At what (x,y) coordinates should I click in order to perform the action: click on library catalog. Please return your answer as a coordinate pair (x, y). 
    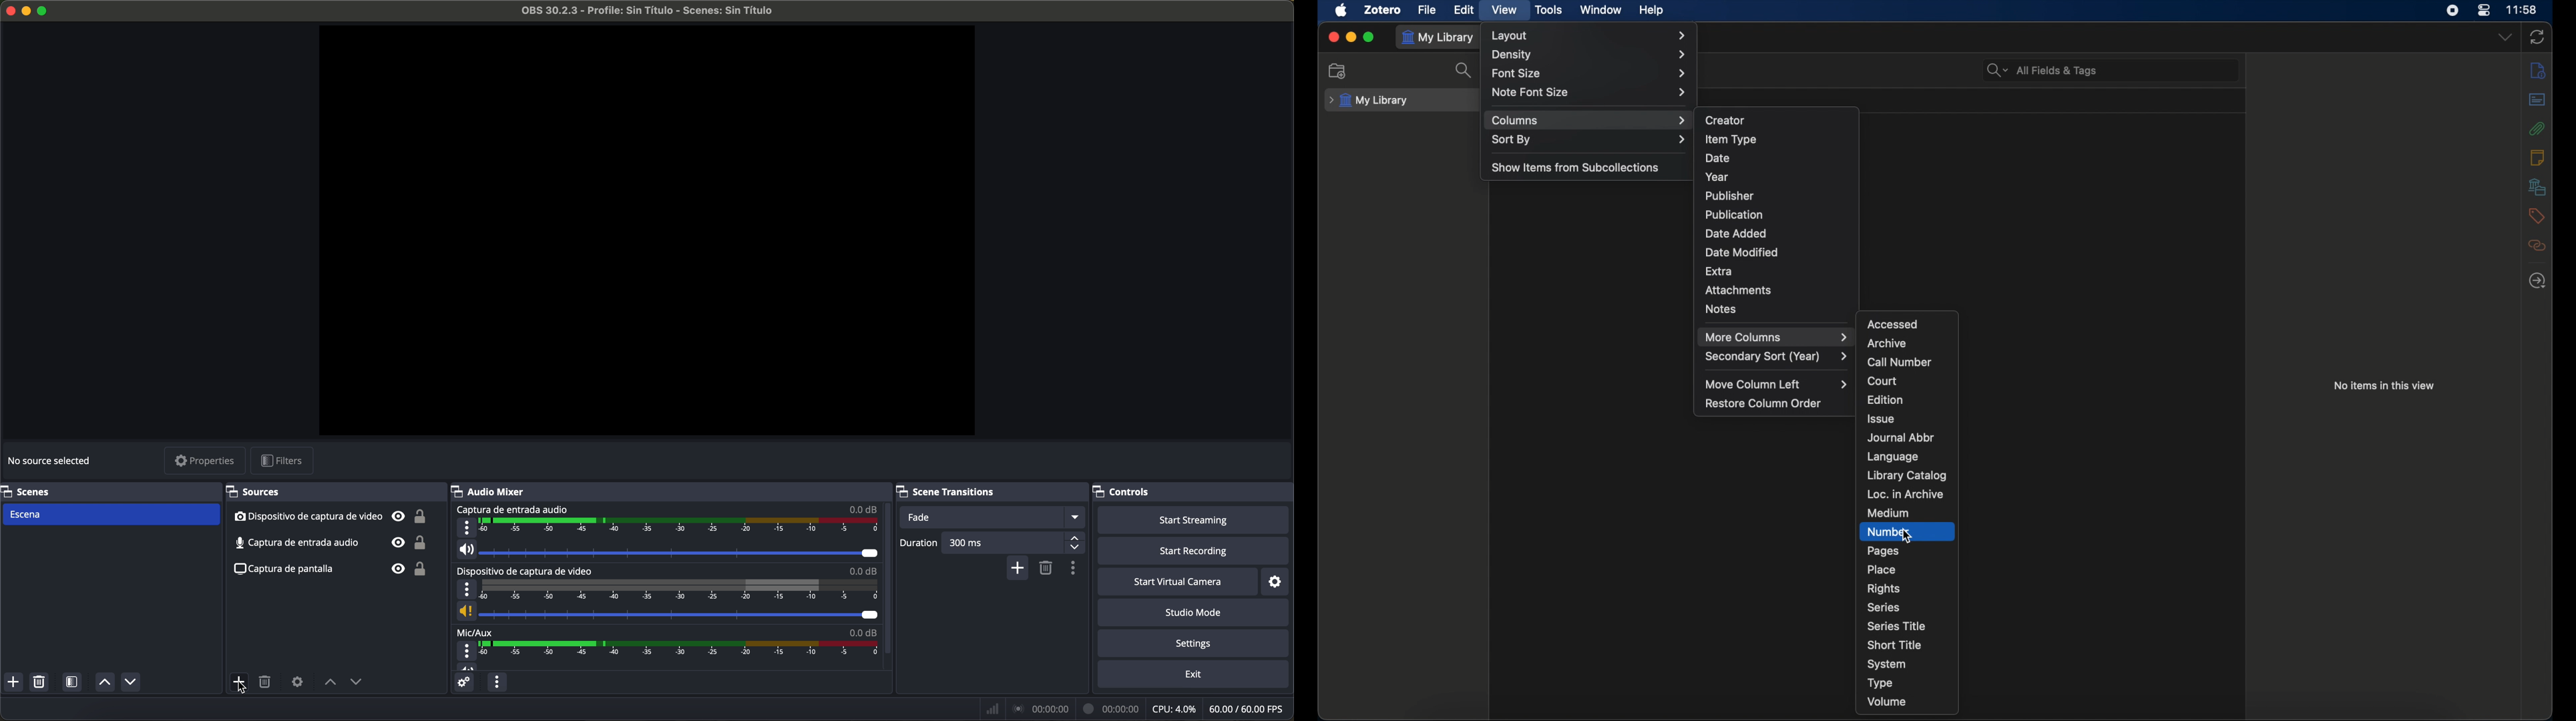
    Looking at the image, I should click on (1908, 475).